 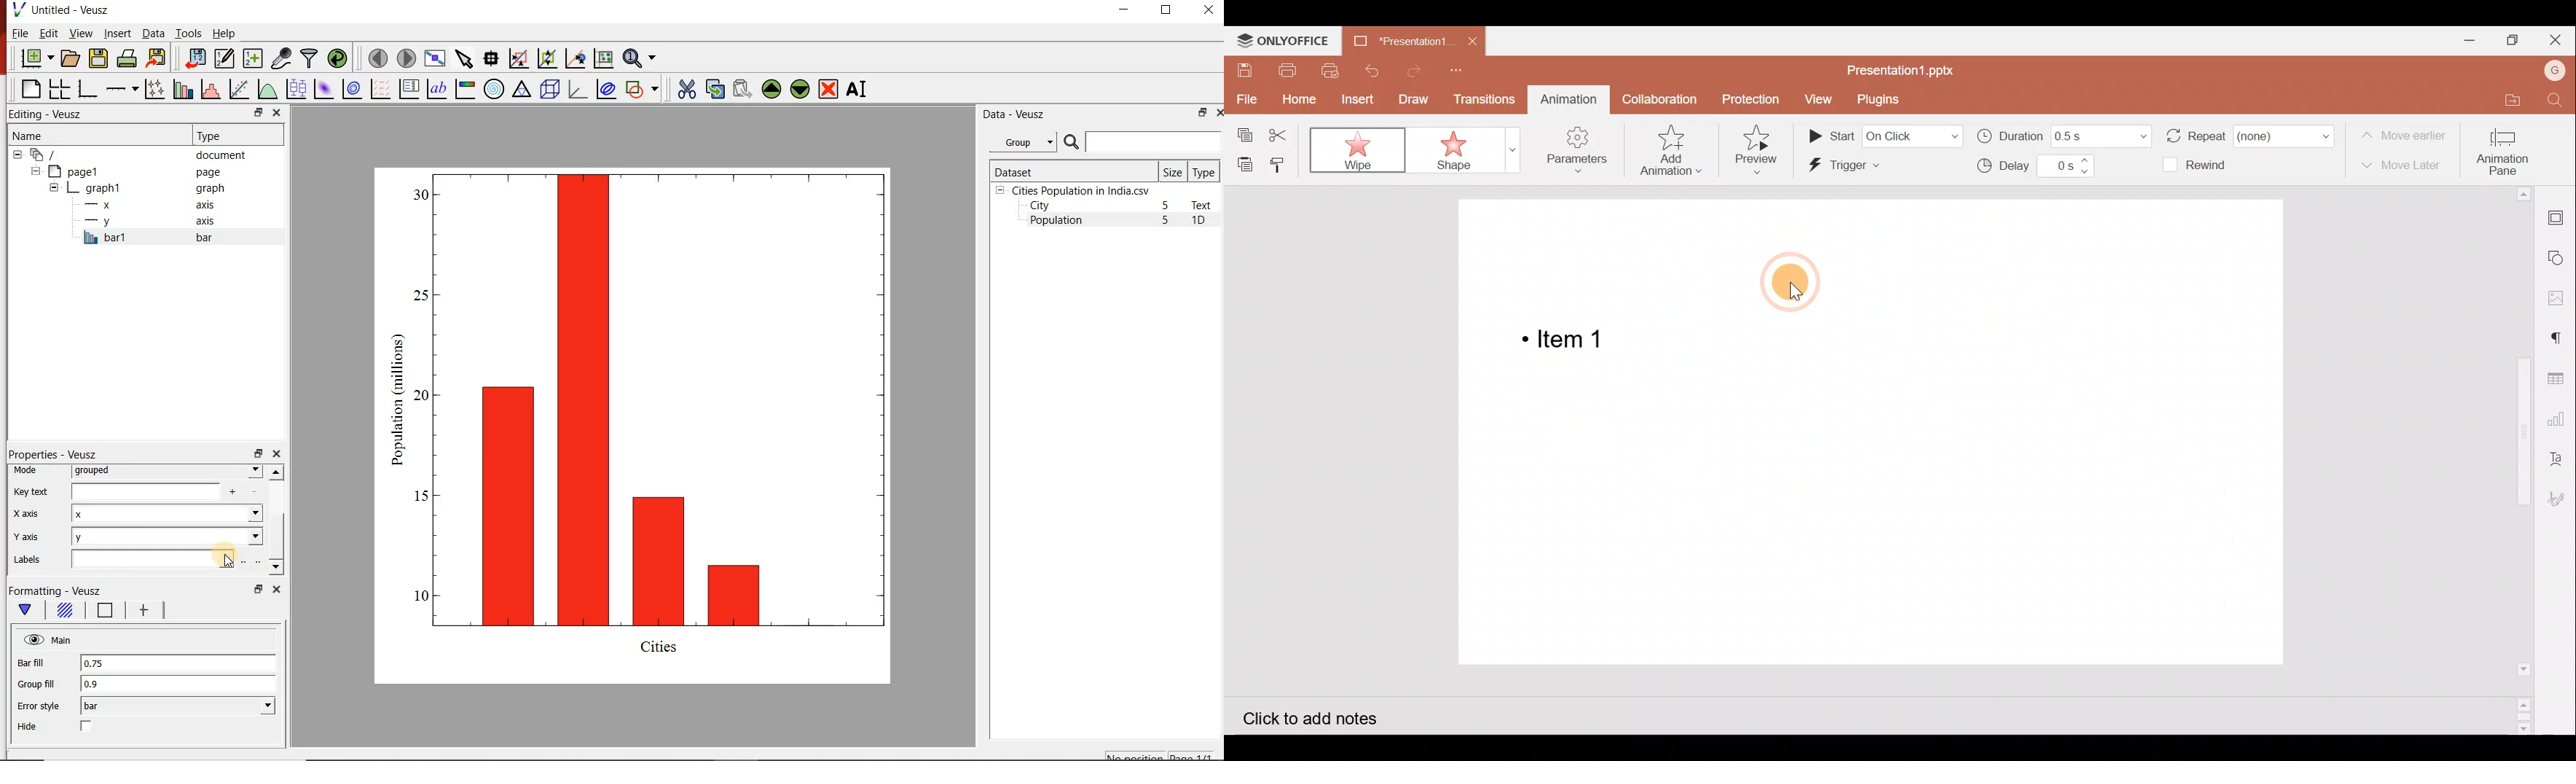 What do you see at coordinates (117, 34) in the screenshot?
I see `Insert` at bounding box center [117, 34].